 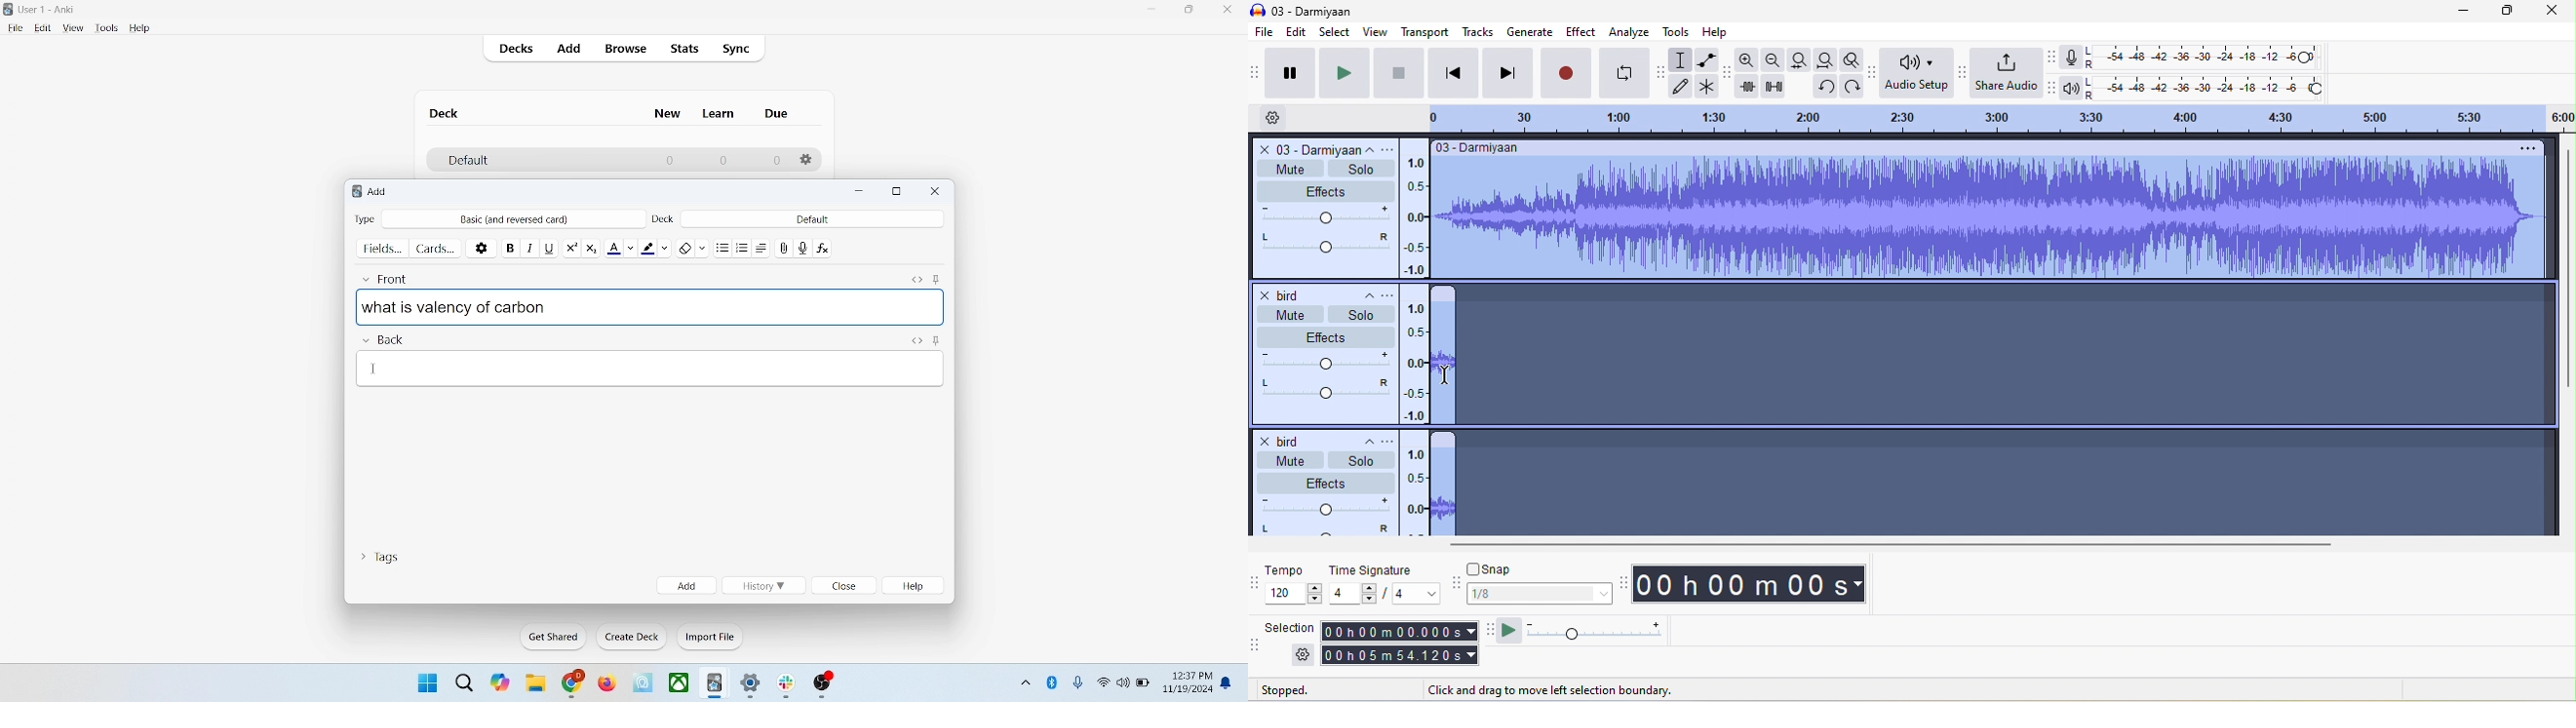 What do you see at coordinates (1411, 597) in the screenshot?
I see `value` at bounding box center [1411, 597].